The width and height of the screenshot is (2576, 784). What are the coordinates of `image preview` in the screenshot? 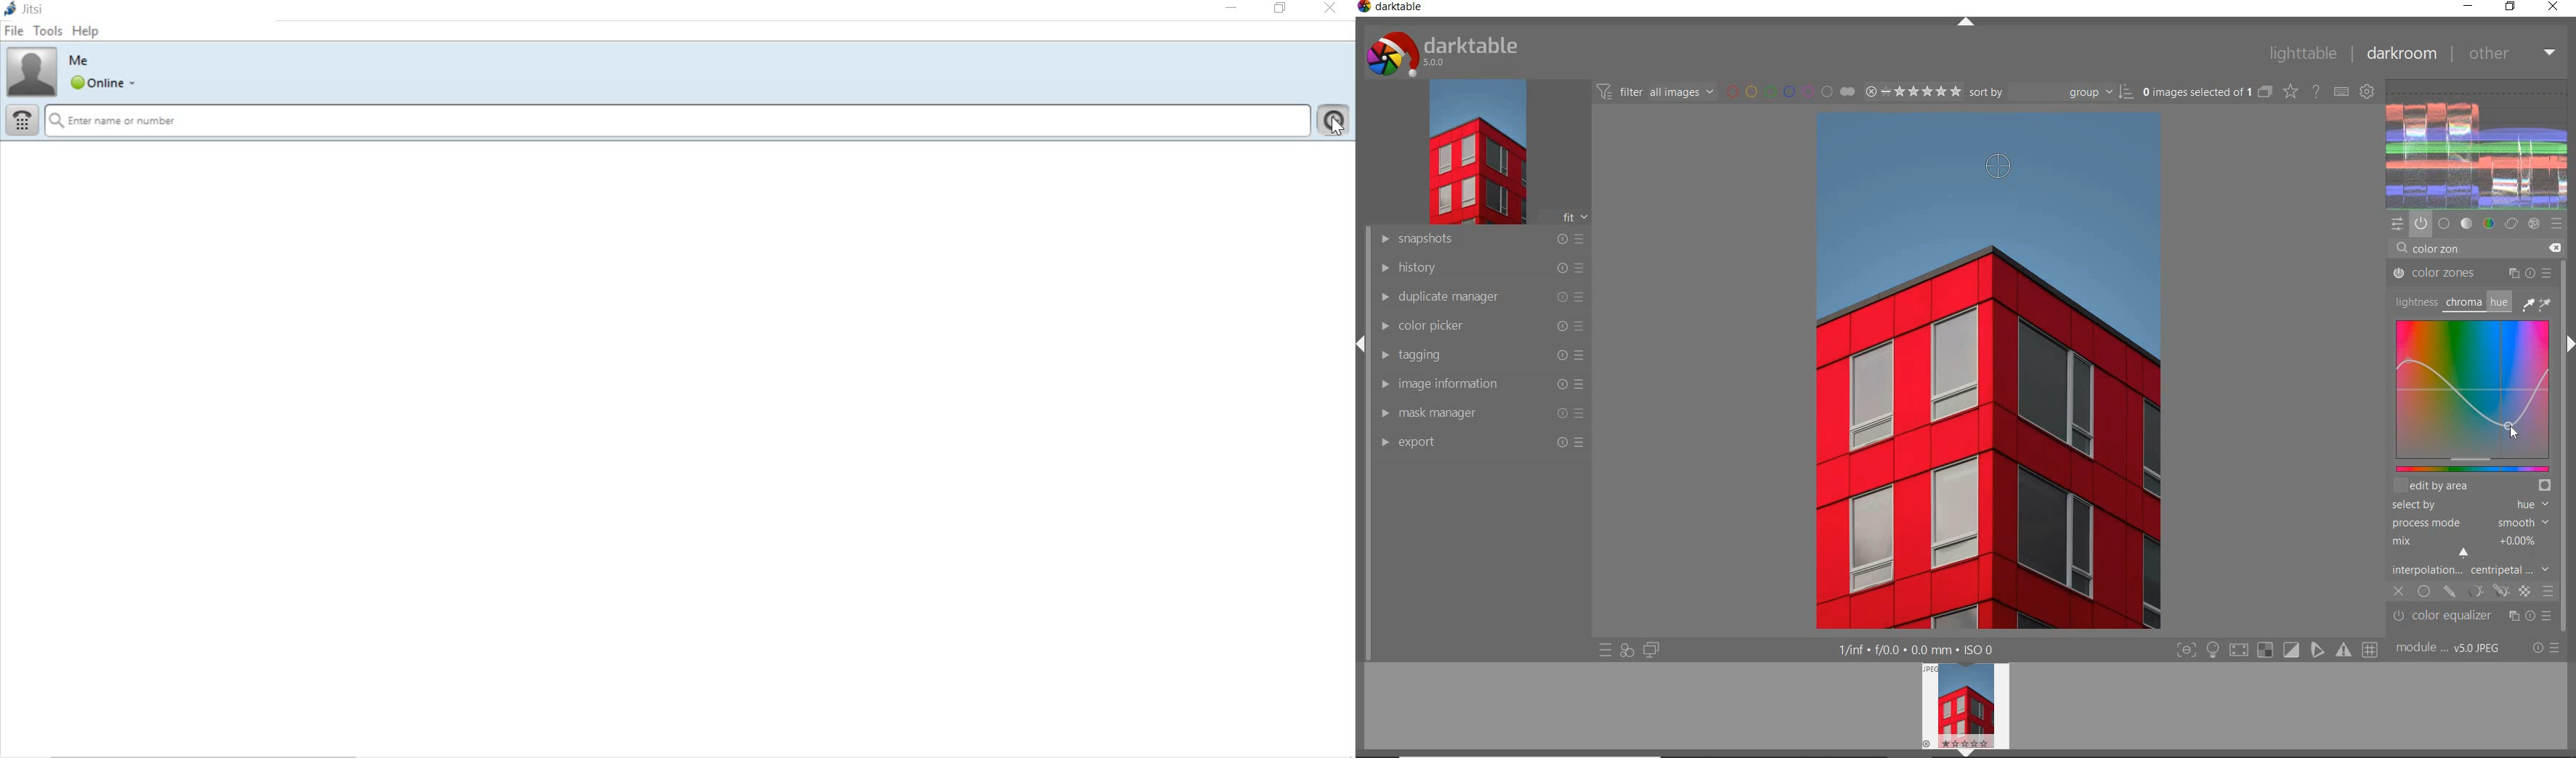 It's located at (1964, 703).